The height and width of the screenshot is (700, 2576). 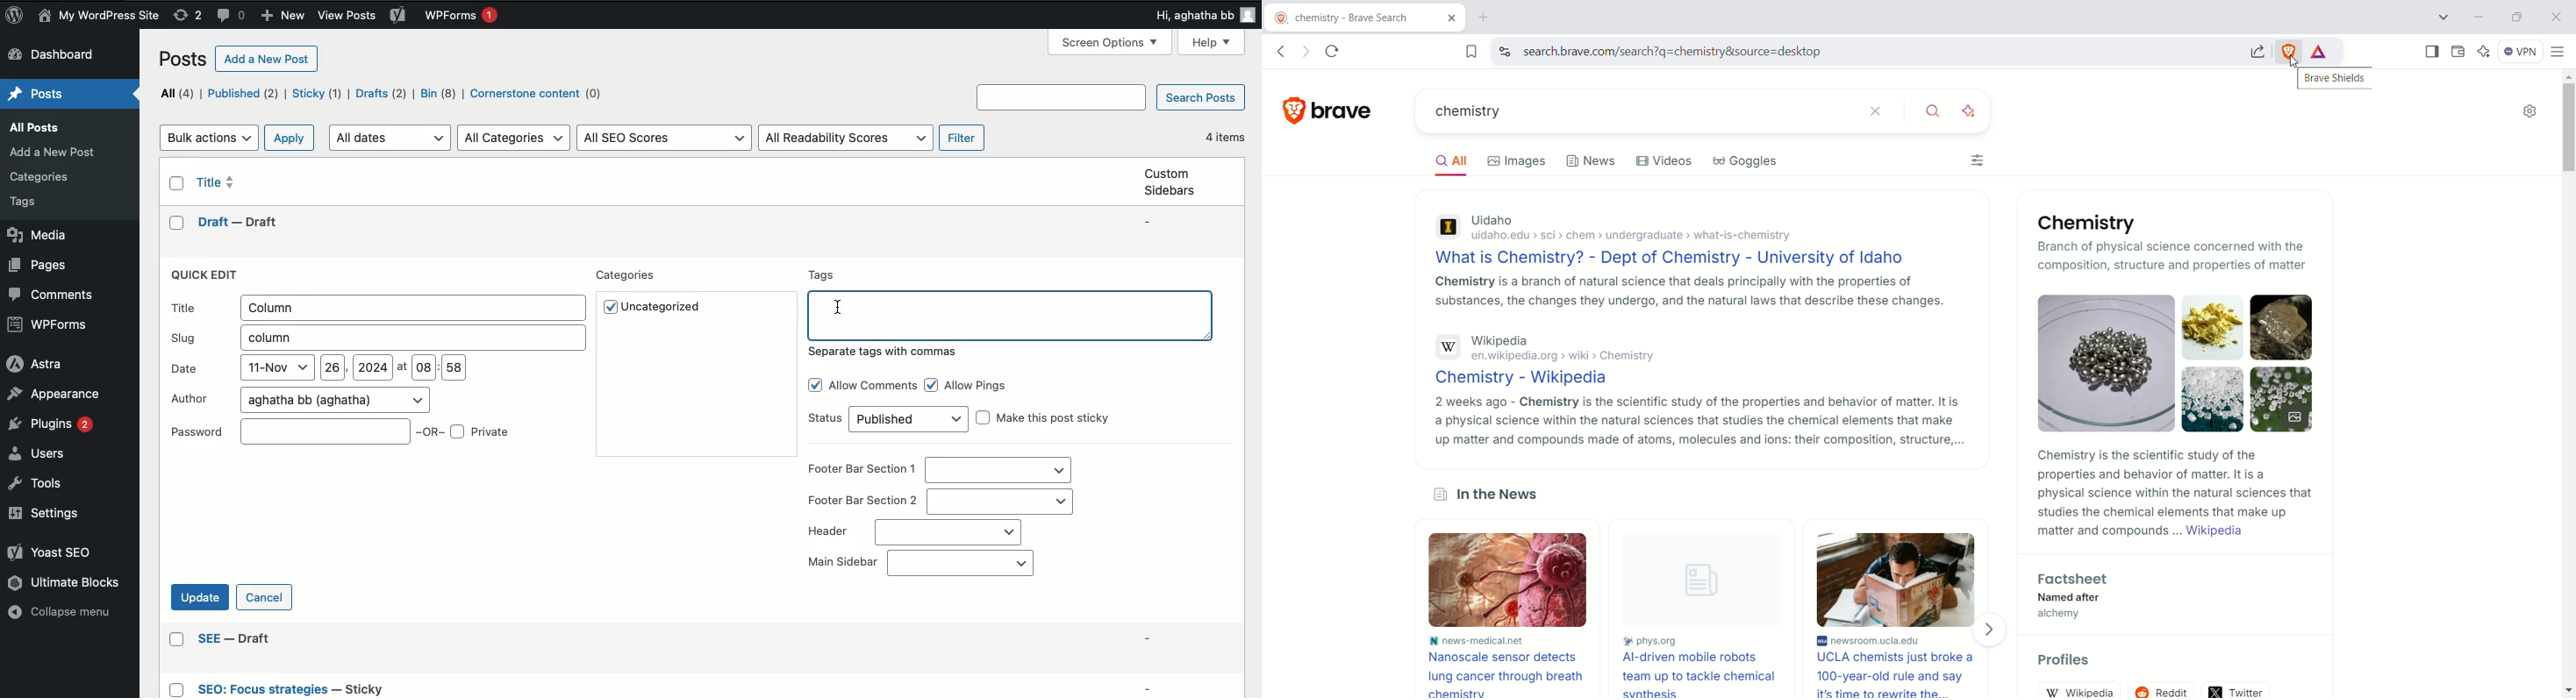 I want to click on Tools, so click(x=42, y=486).